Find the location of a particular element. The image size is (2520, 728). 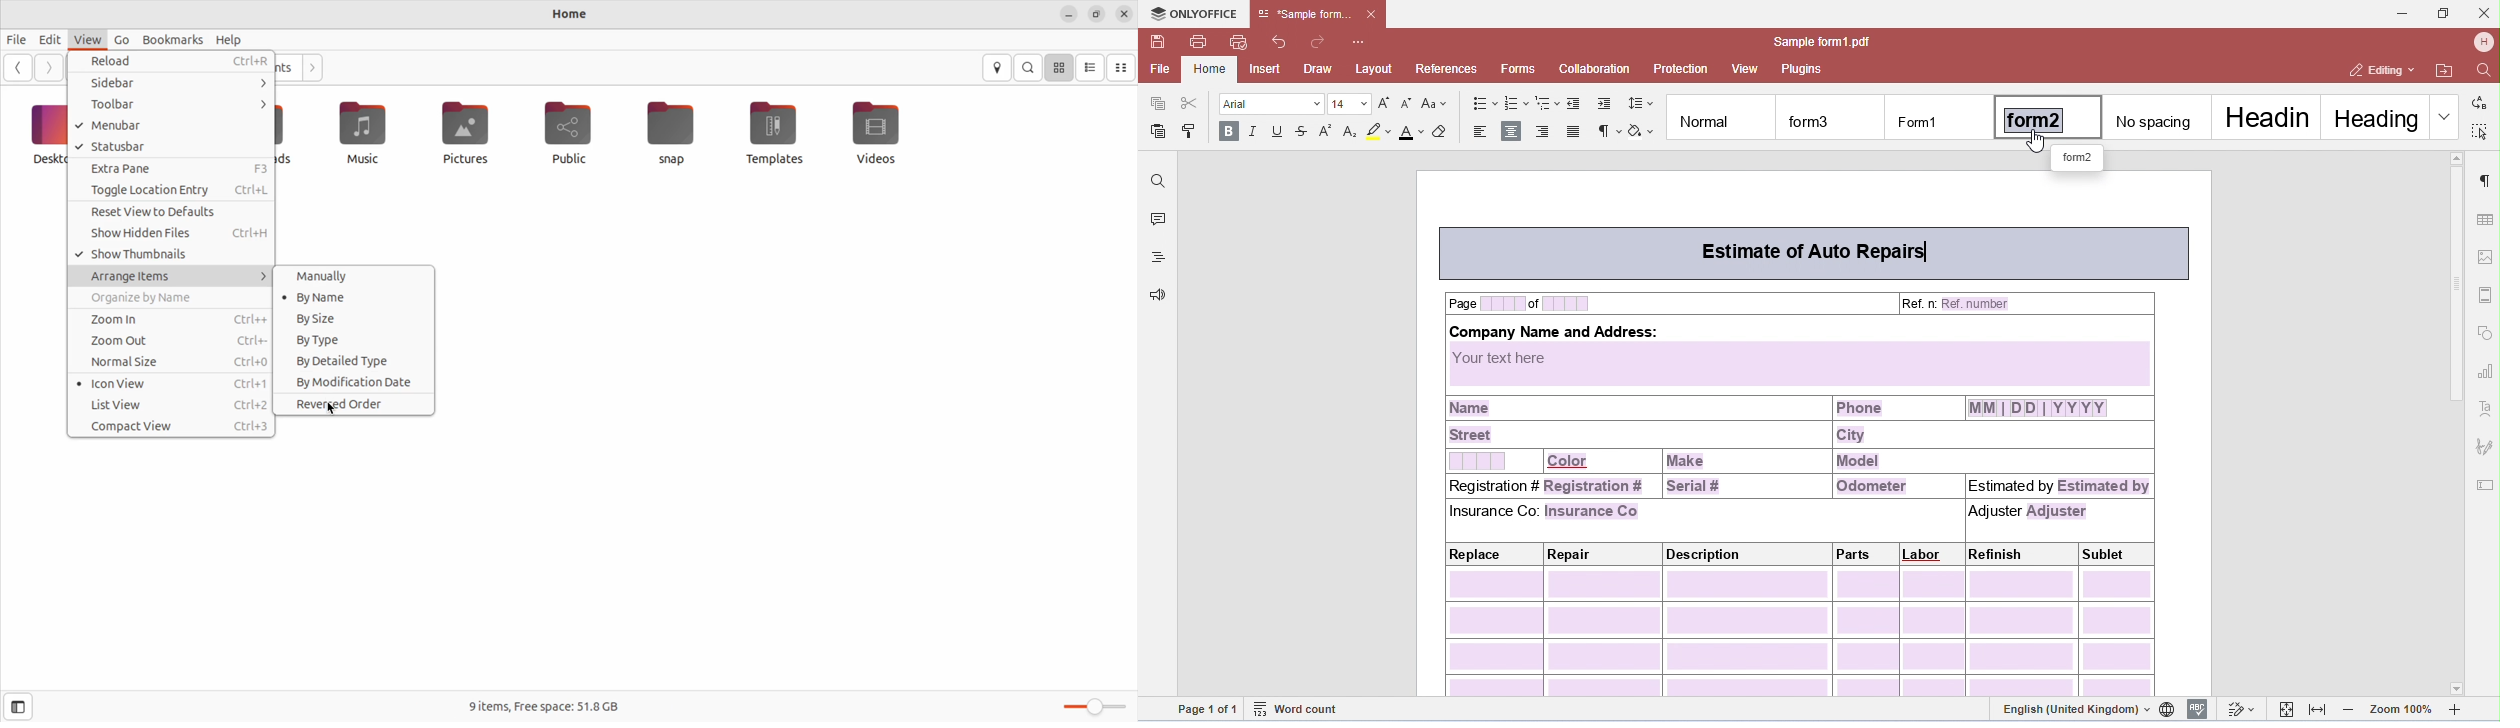

desktop is located at coordinates (46, 132).